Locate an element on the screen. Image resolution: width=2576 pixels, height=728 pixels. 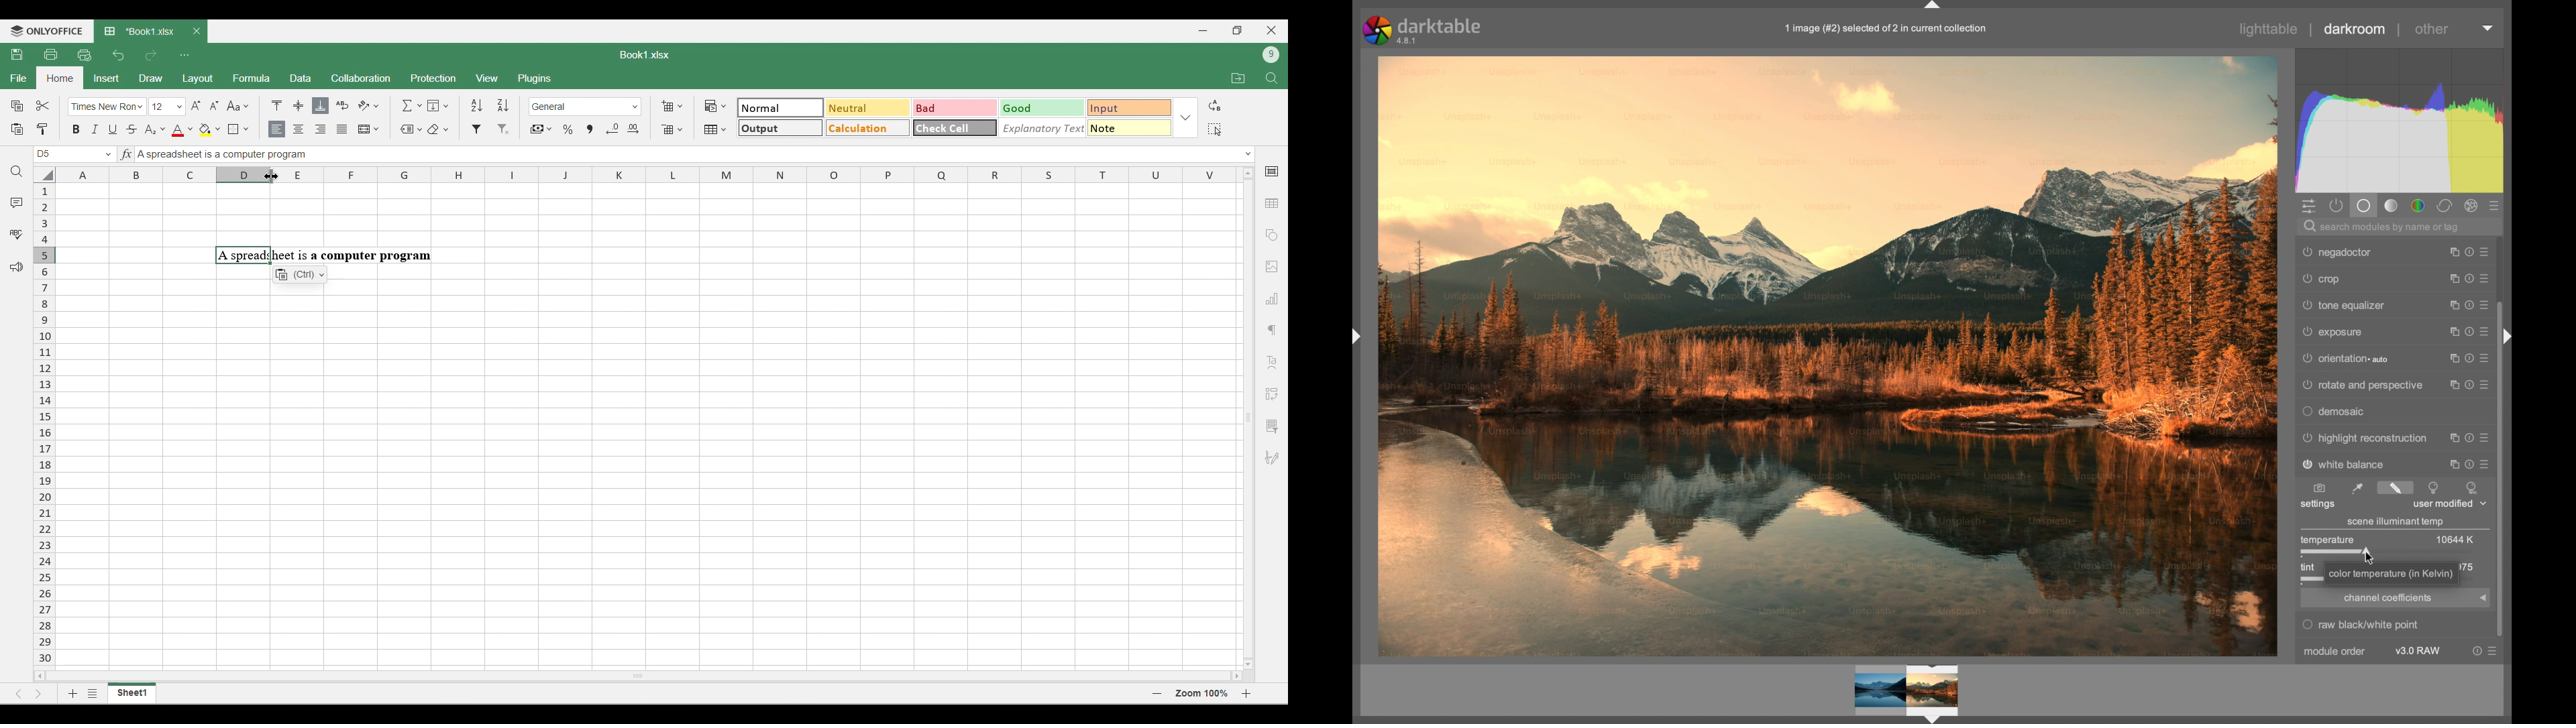
orientation auto is located at coordinates (2345, 360).